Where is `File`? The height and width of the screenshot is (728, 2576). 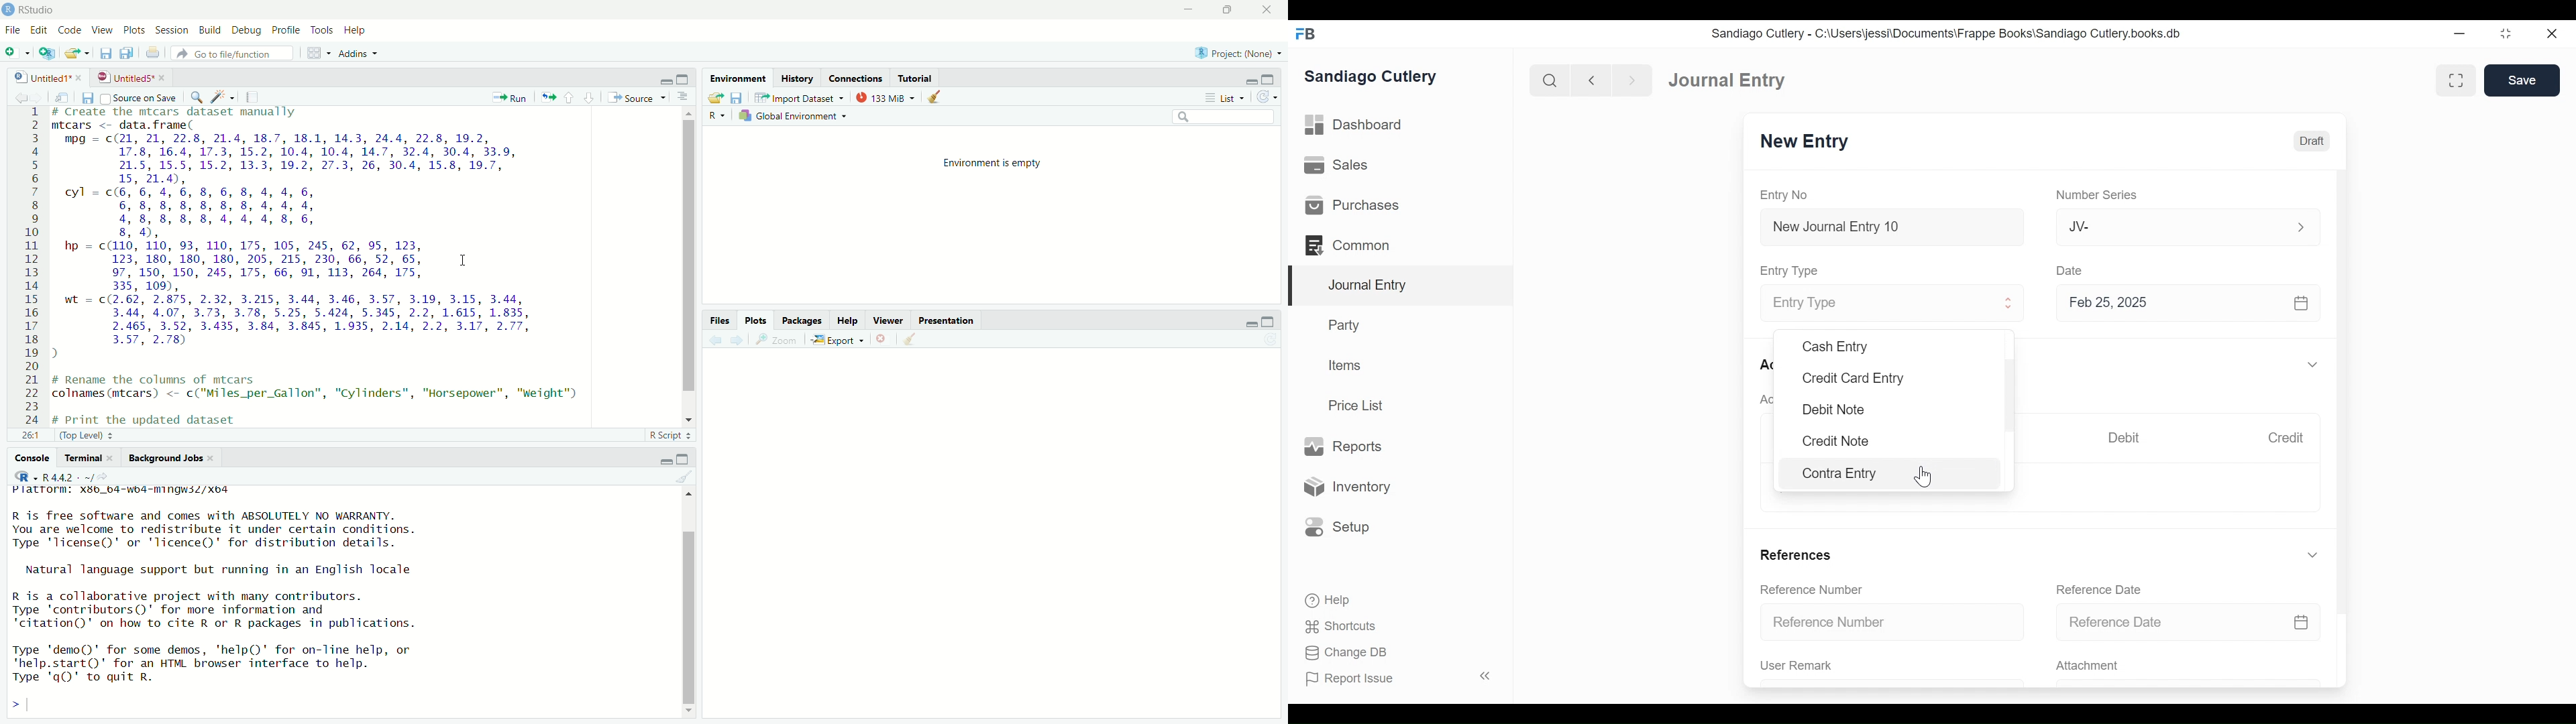 File is located at coordinates (12, 29).